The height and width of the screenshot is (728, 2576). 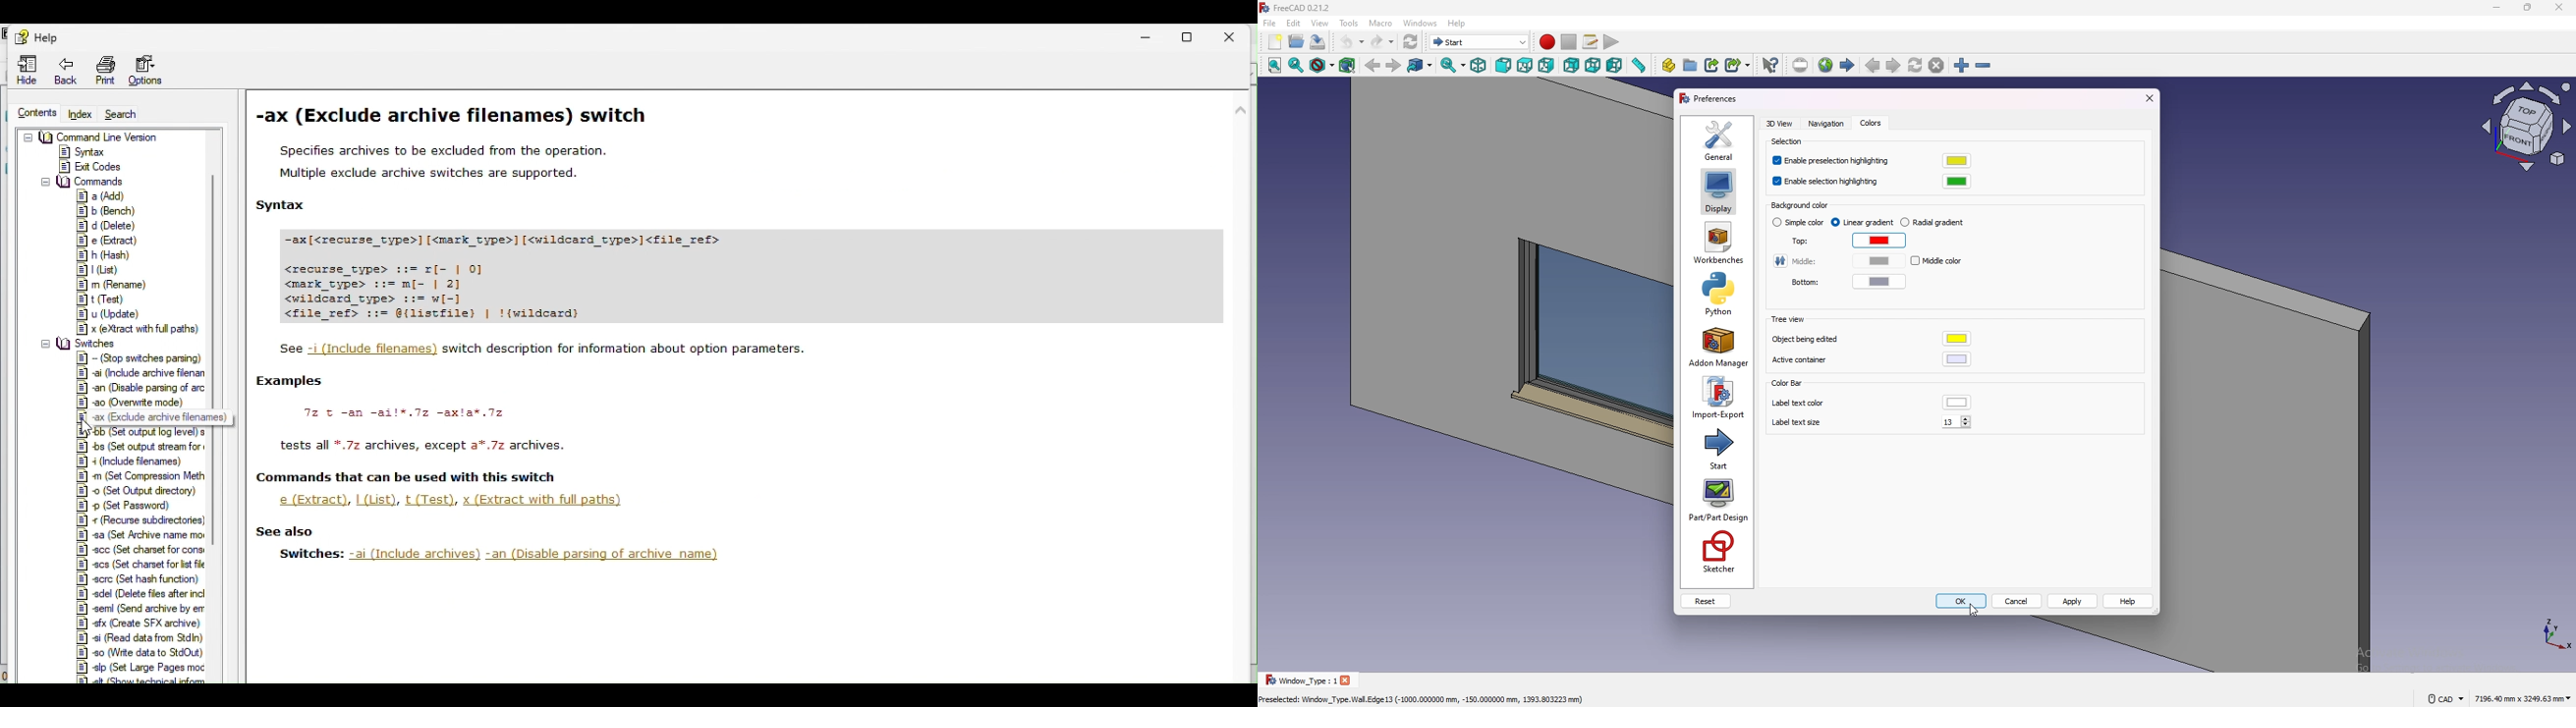 I want to click on 13, so click(x=1958, y=421).